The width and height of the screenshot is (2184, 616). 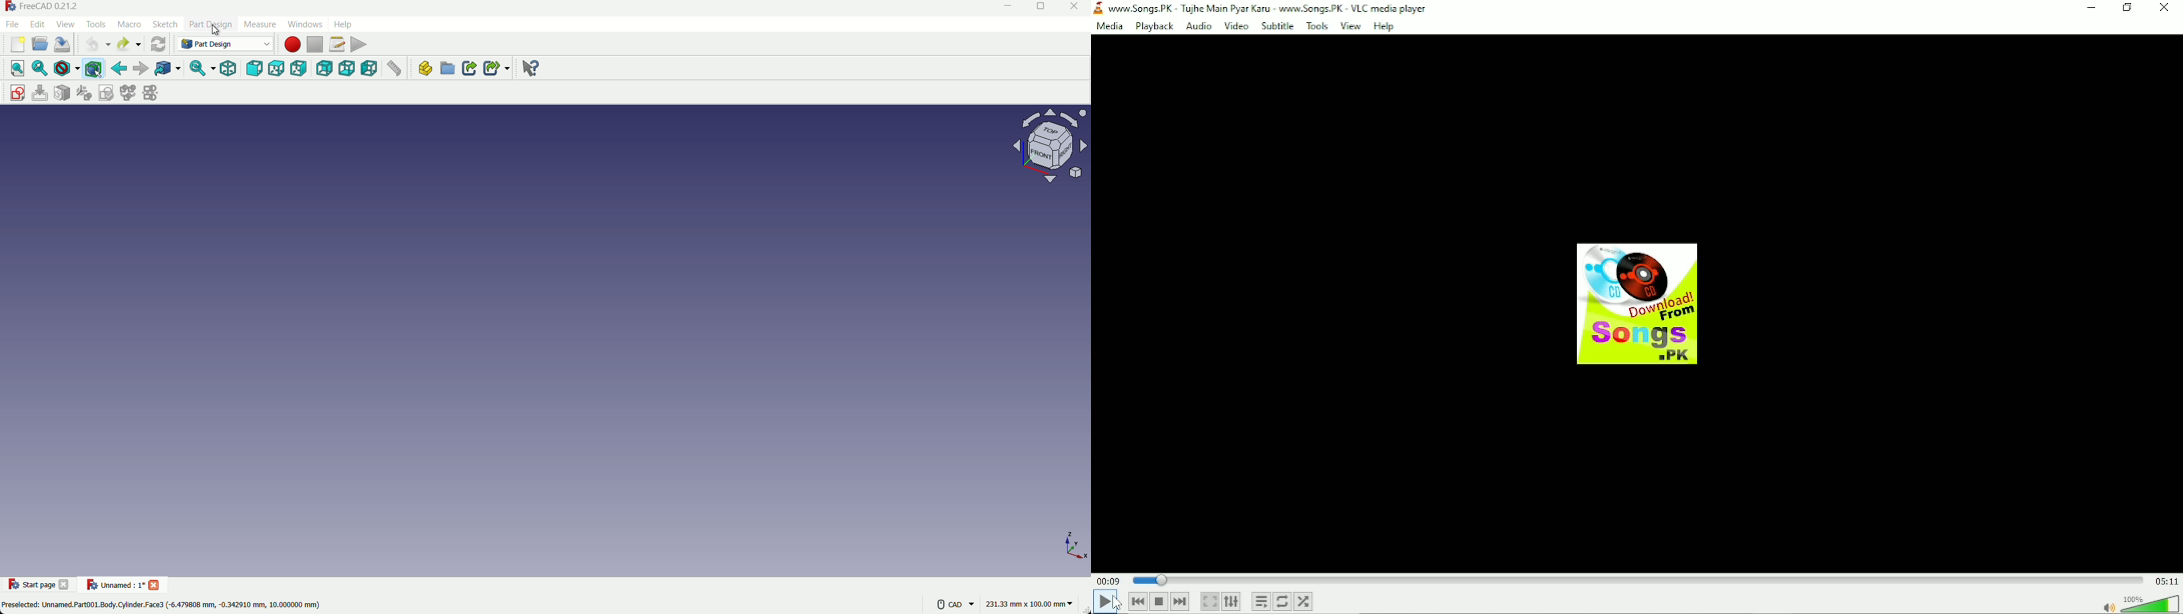 I want to click on create part, so click(x=424, y=68).